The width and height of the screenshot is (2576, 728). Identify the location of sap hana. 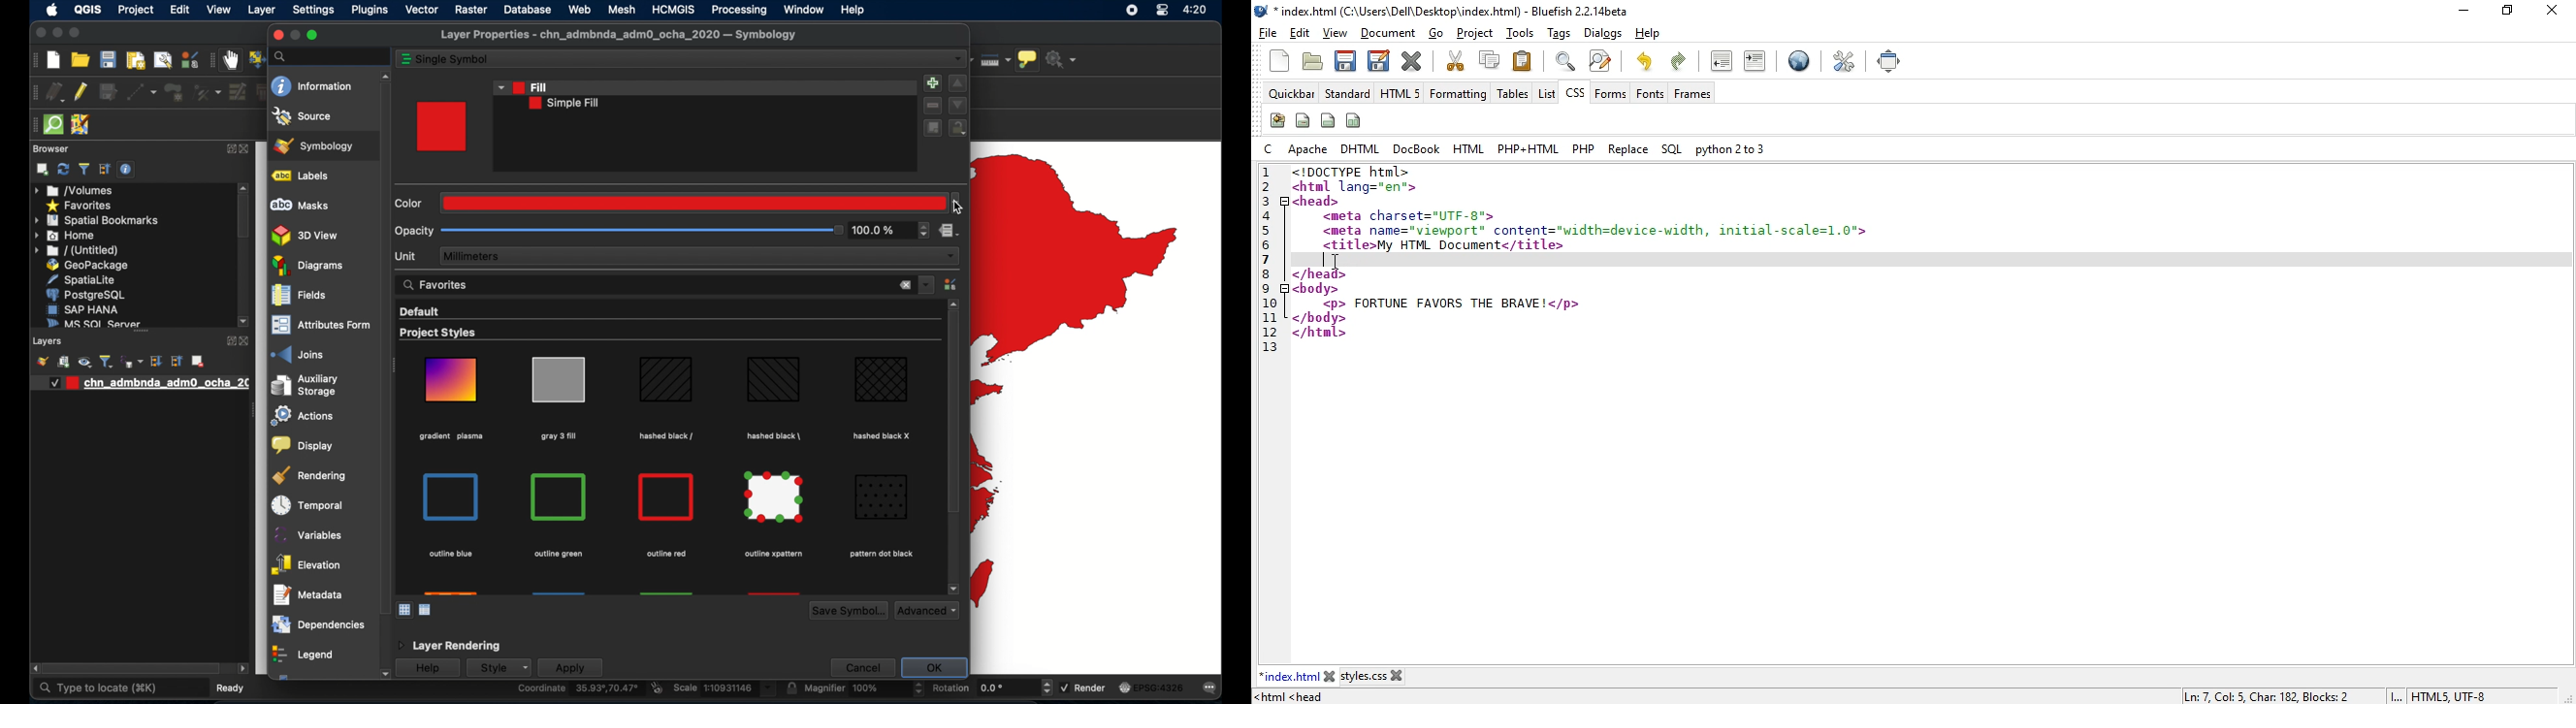
(83, 309).